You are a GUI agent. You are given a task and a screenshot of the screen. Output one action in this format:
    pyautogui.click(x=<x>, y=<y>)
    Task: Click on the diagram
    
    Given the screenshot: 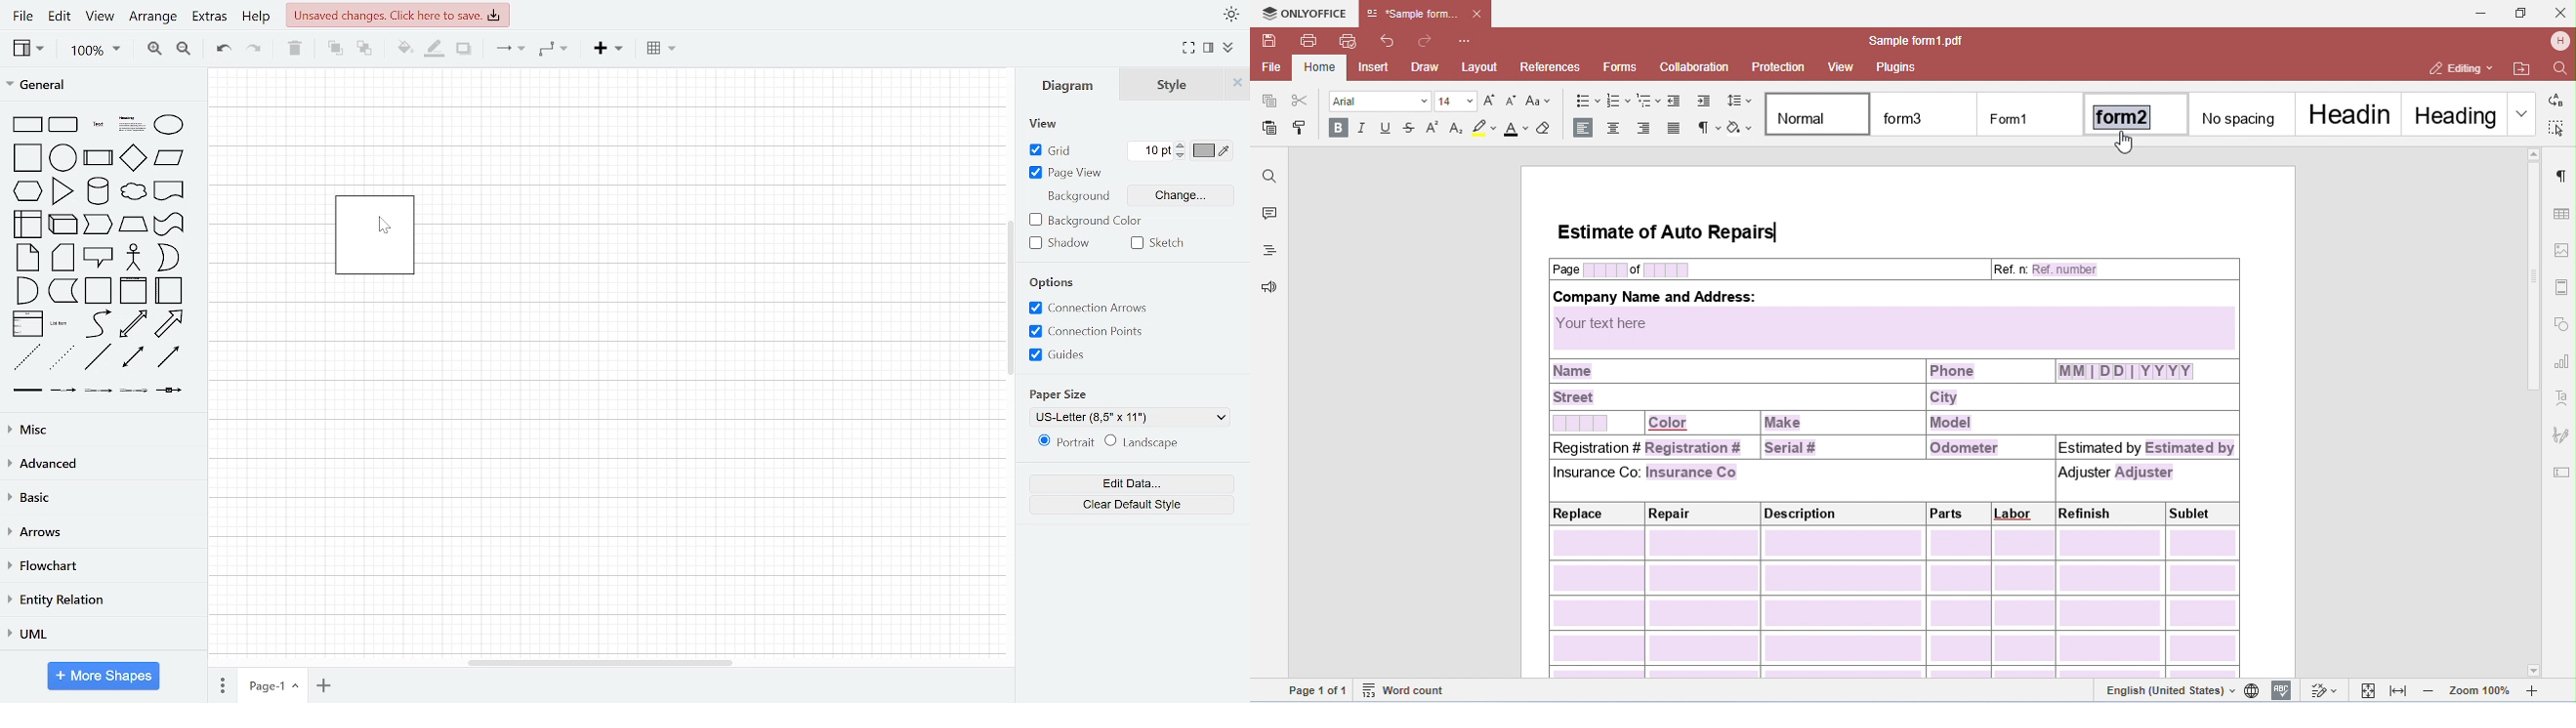 What is the action you would take?
    pyautogui.click(x=1072, y=85)
    